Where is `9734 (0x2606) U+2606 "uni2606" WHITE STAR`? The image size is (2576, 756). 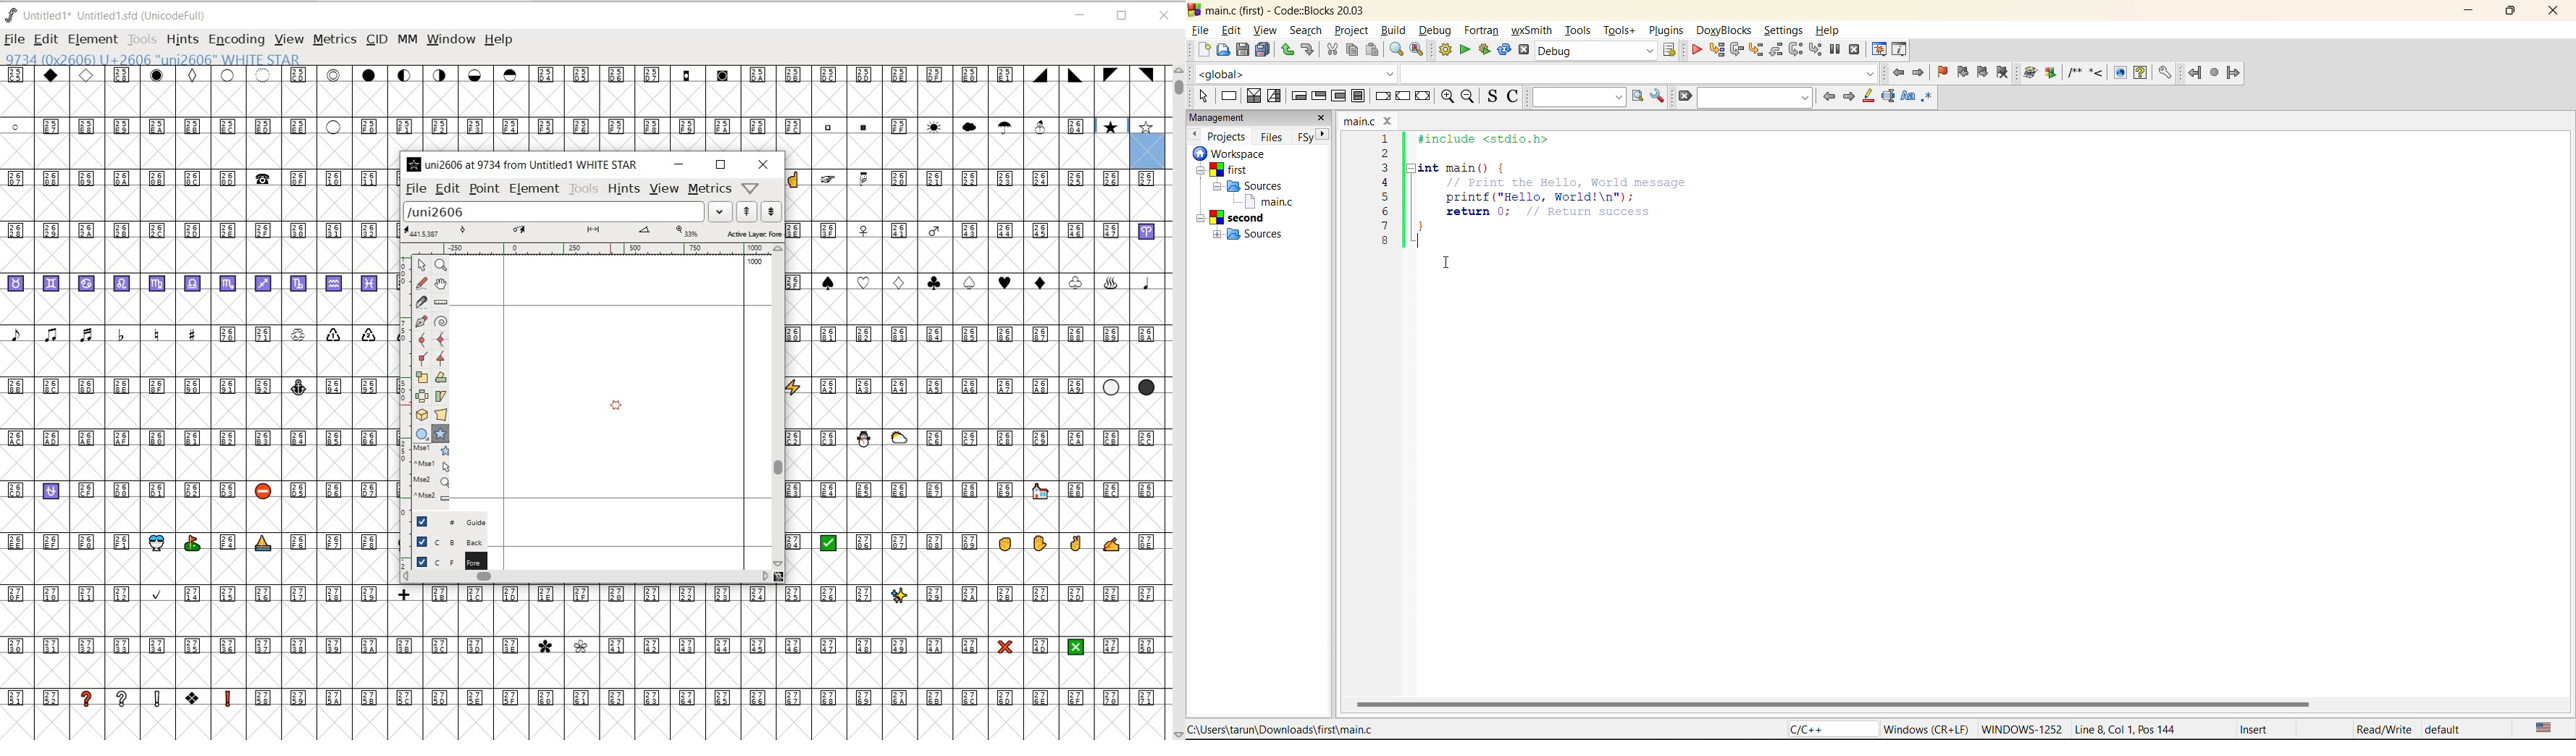 9734 (0x2606) U+2606 "uni2606" WHITE STAR is located at coordinates (154, 60).